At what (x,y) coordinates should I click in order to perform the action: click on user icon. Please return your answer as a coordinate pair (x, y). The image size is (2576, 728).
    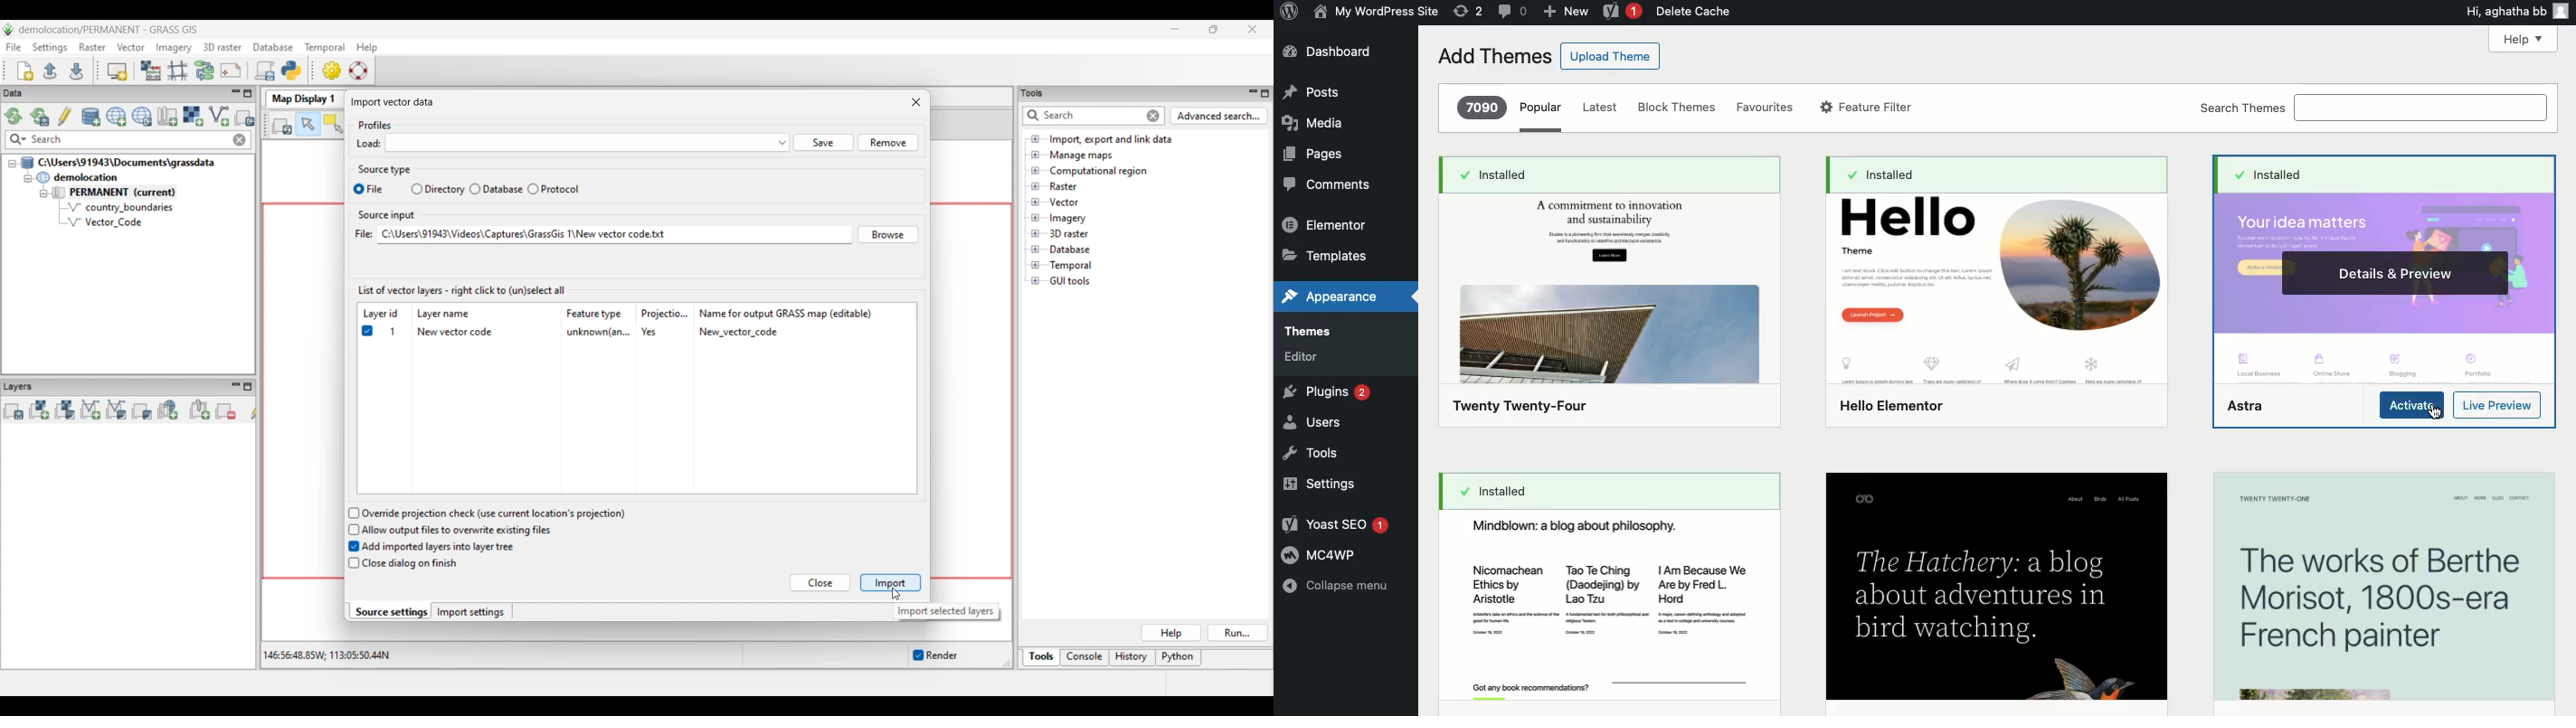
    Looking at the image, I should click on (2564, 11).